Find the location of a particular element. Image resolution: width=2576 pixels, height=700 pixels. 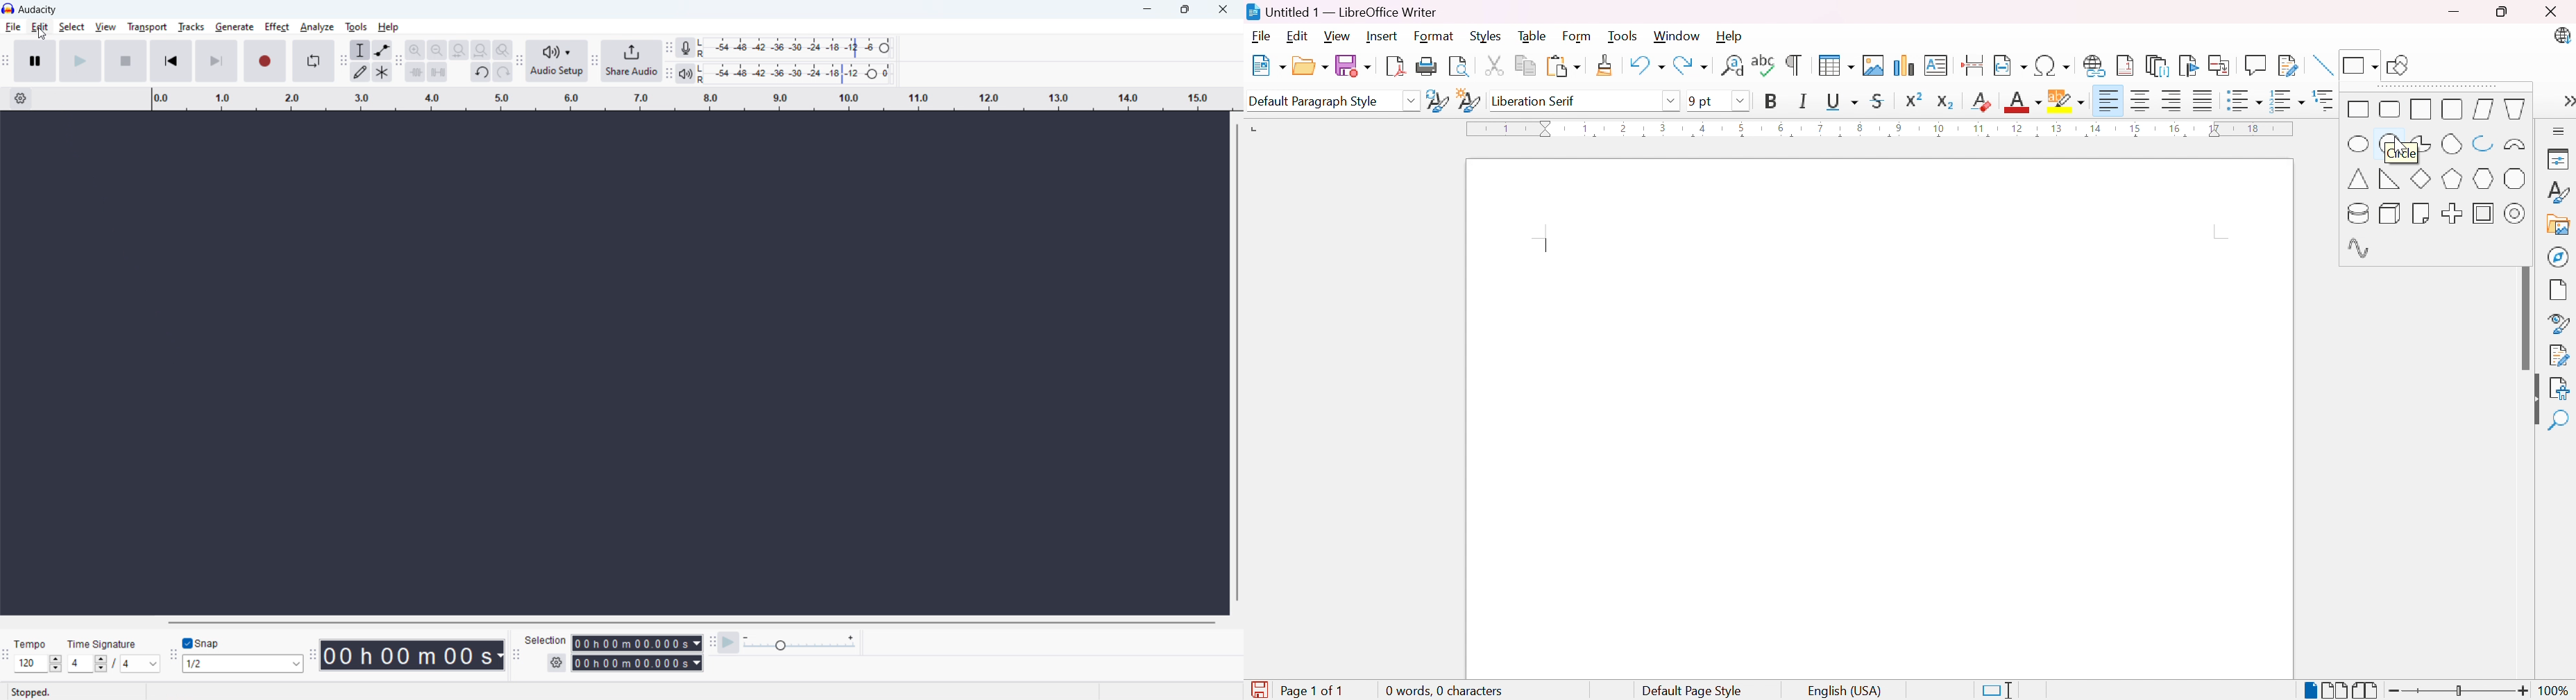

tools is located at coordinates (356, 27).